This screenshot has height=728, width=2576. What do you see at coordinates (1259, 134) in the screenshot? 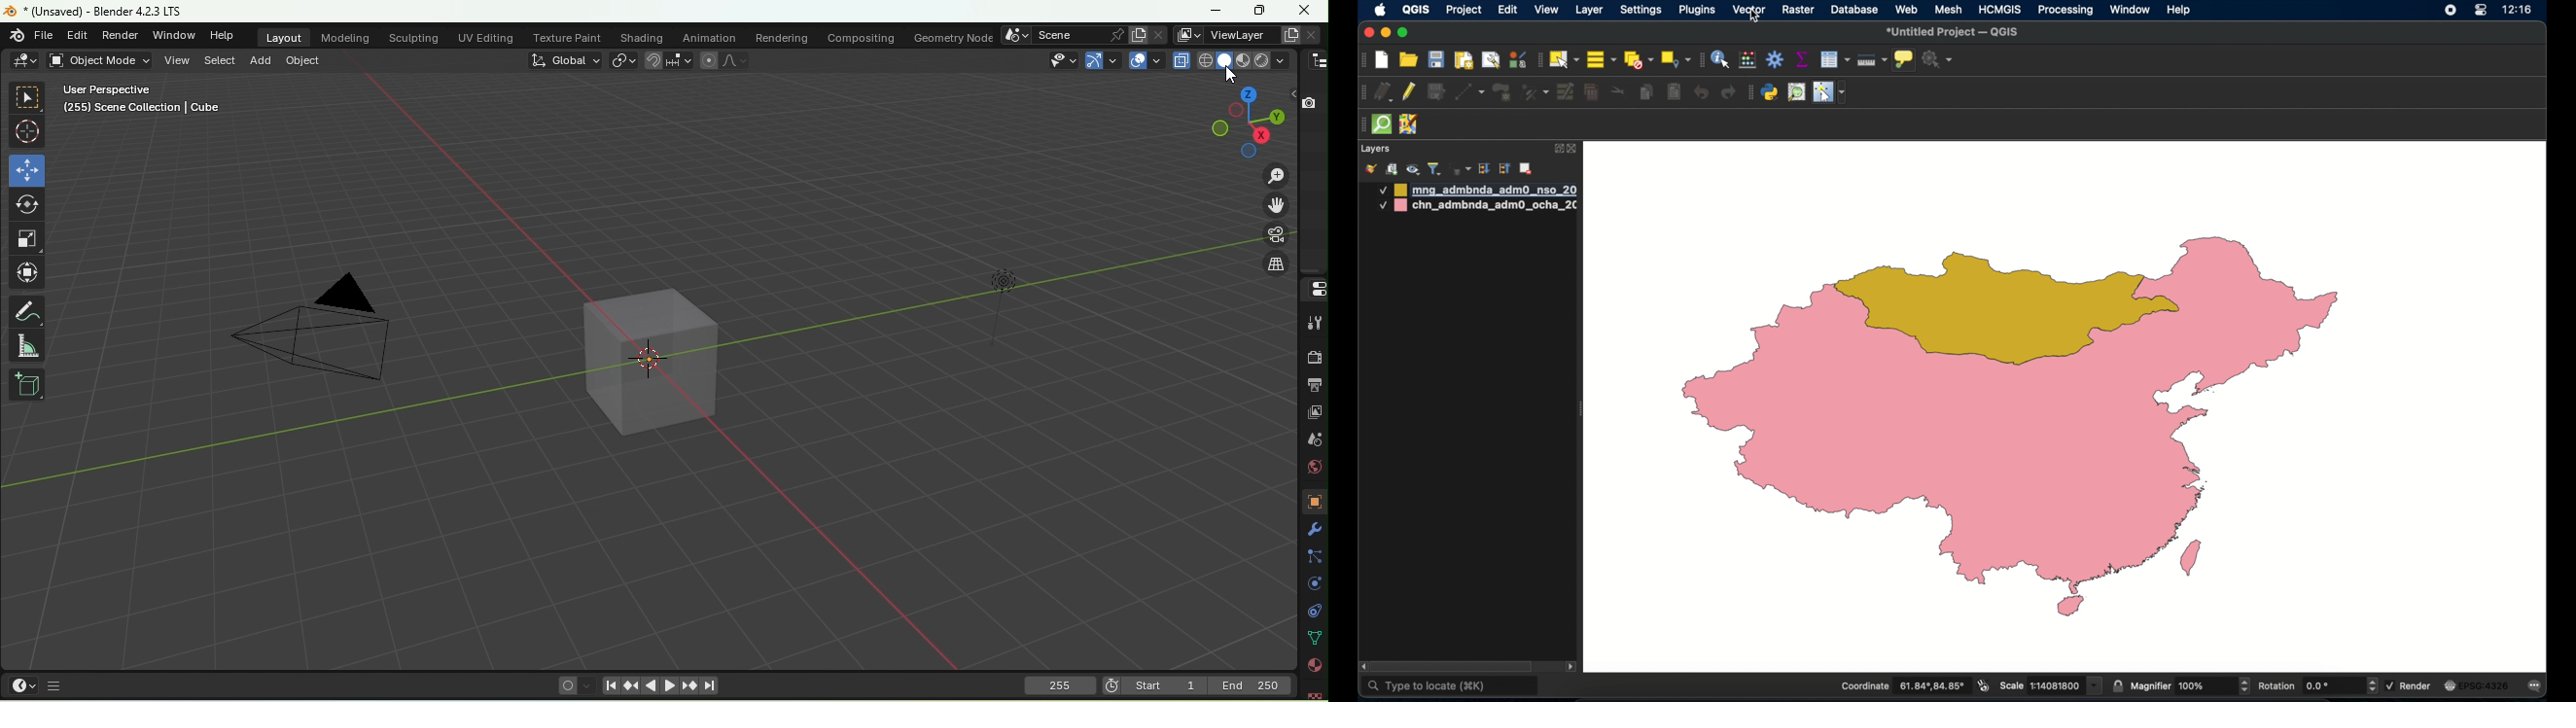
I see `Rotate view` at bounding box center [1259, 134].